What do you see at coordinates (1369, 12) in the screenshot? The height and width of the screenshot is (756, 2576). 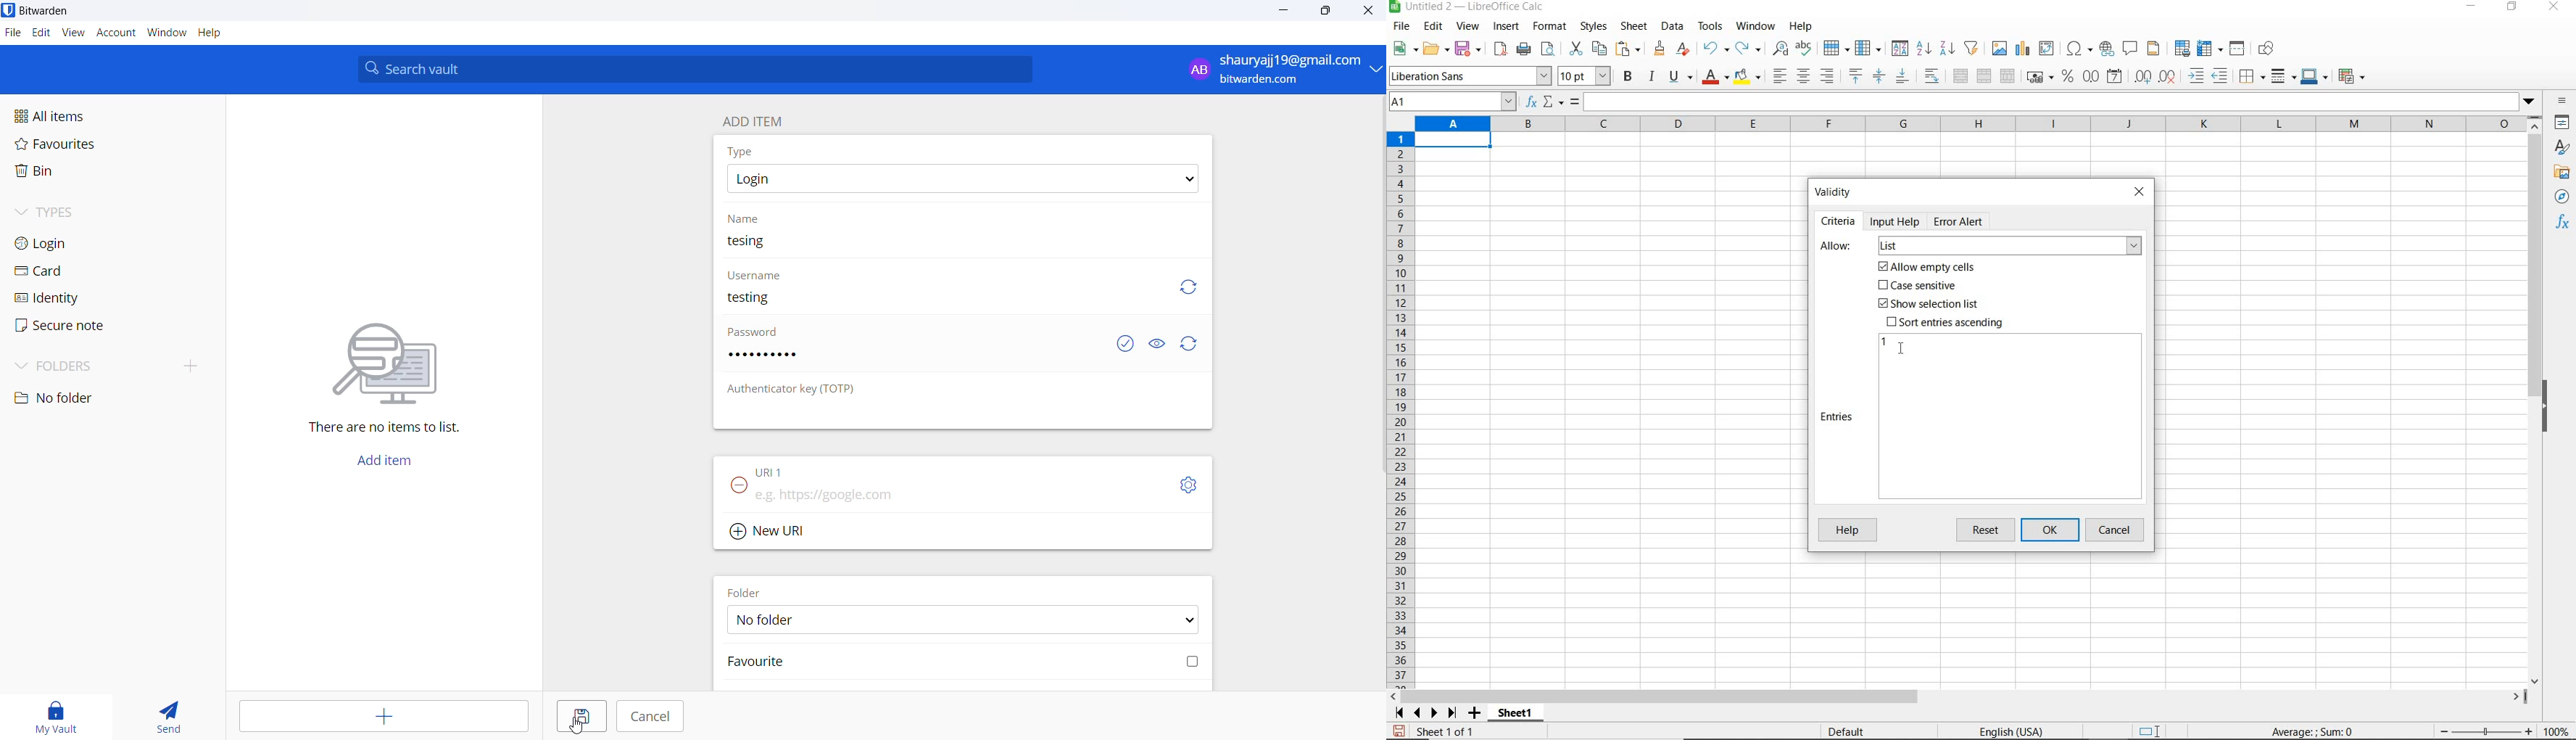 I see `close` at bounding box center [1369, 12].